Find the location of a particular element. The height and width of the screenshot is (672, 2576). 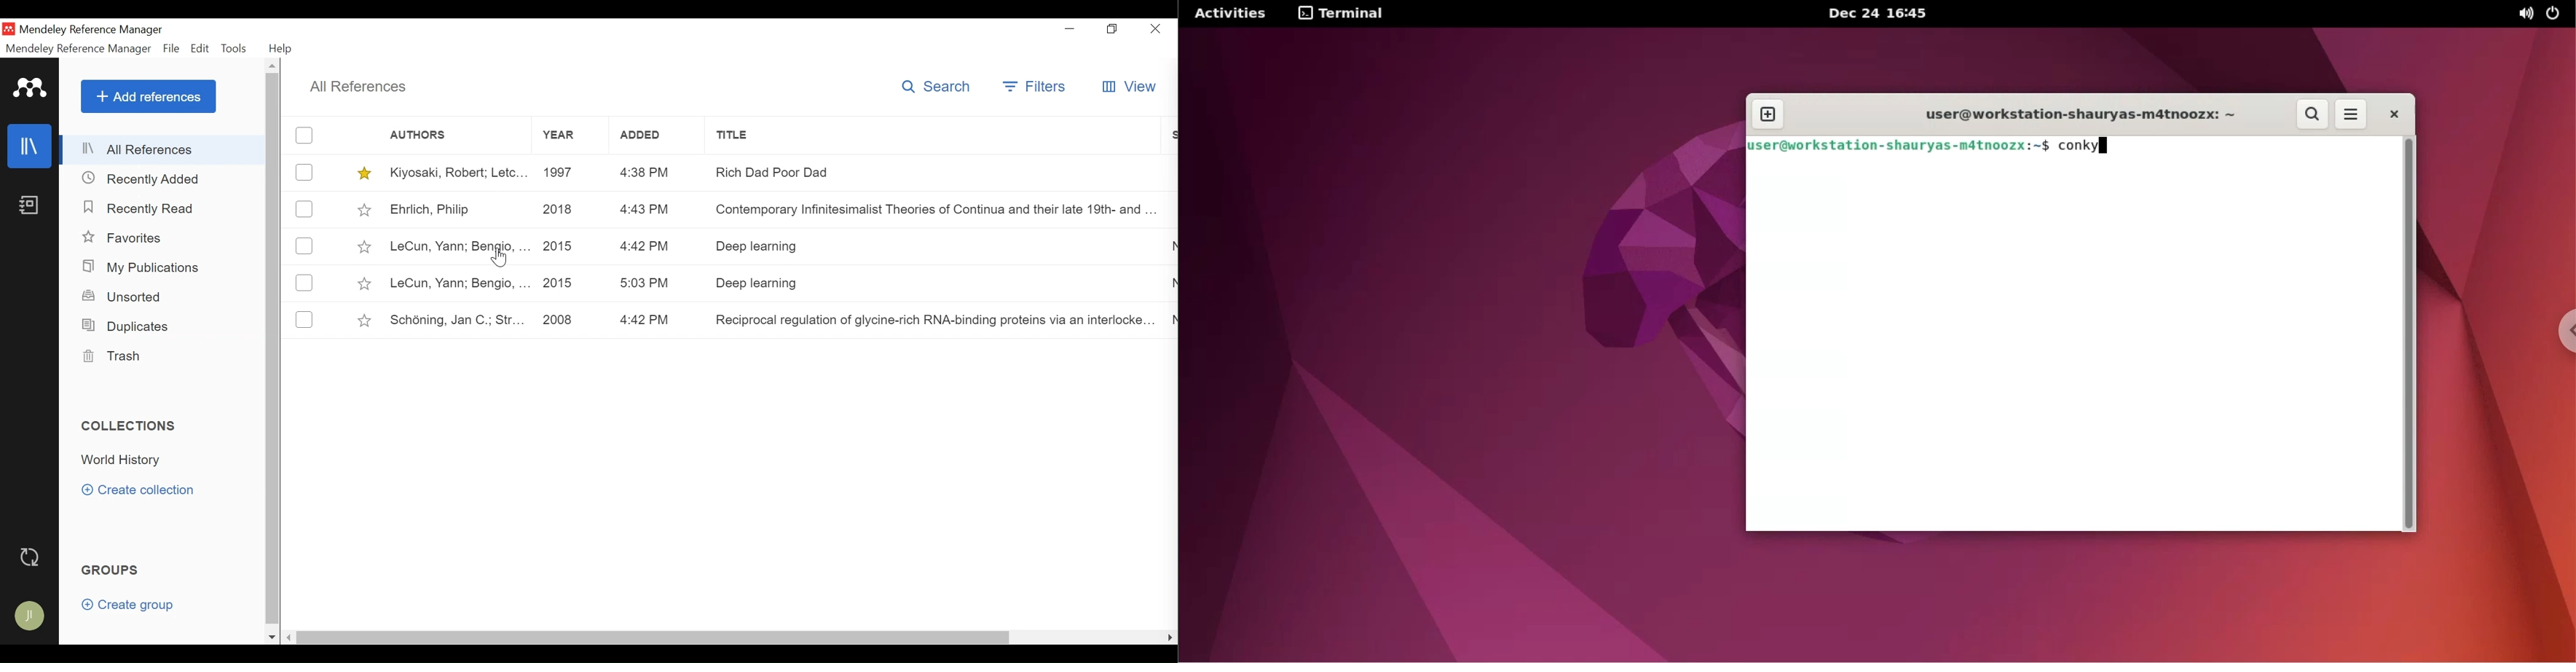

LeCun, Yann, Bengio is located at coordinates (458, 247).